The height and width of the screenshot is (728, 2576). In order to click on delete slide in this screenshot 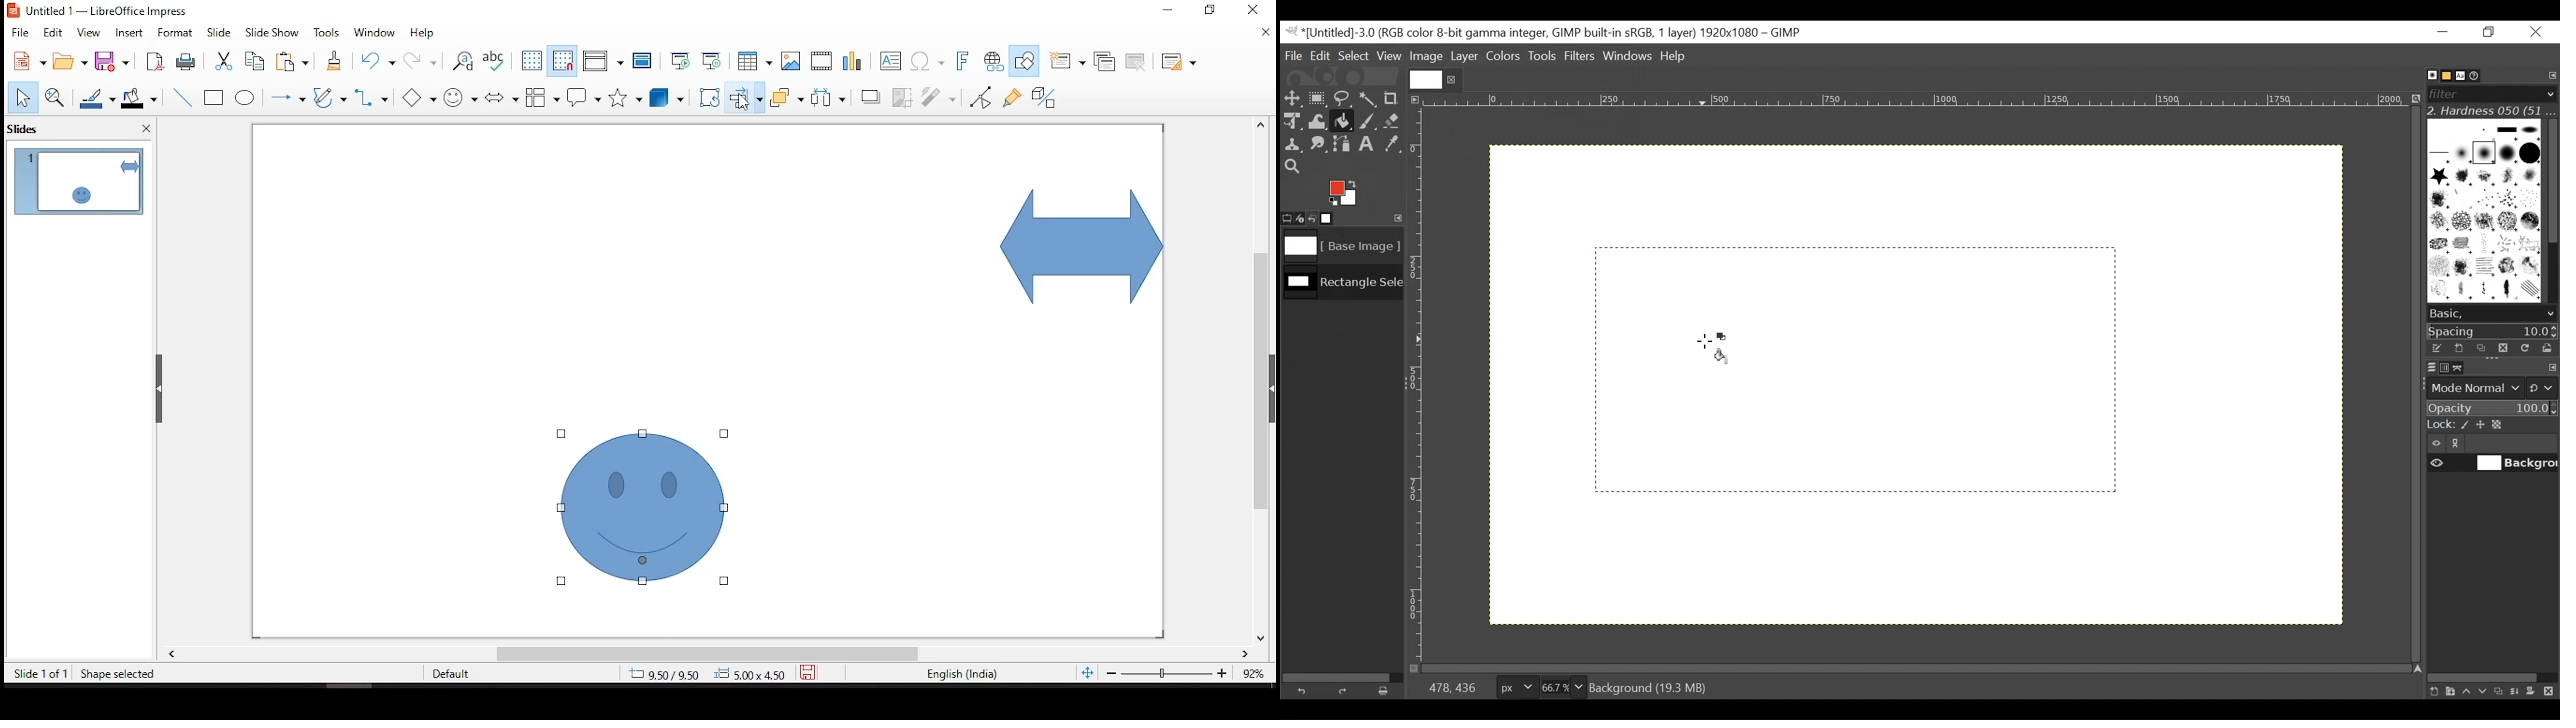, I will do `click(1135, 62)`.